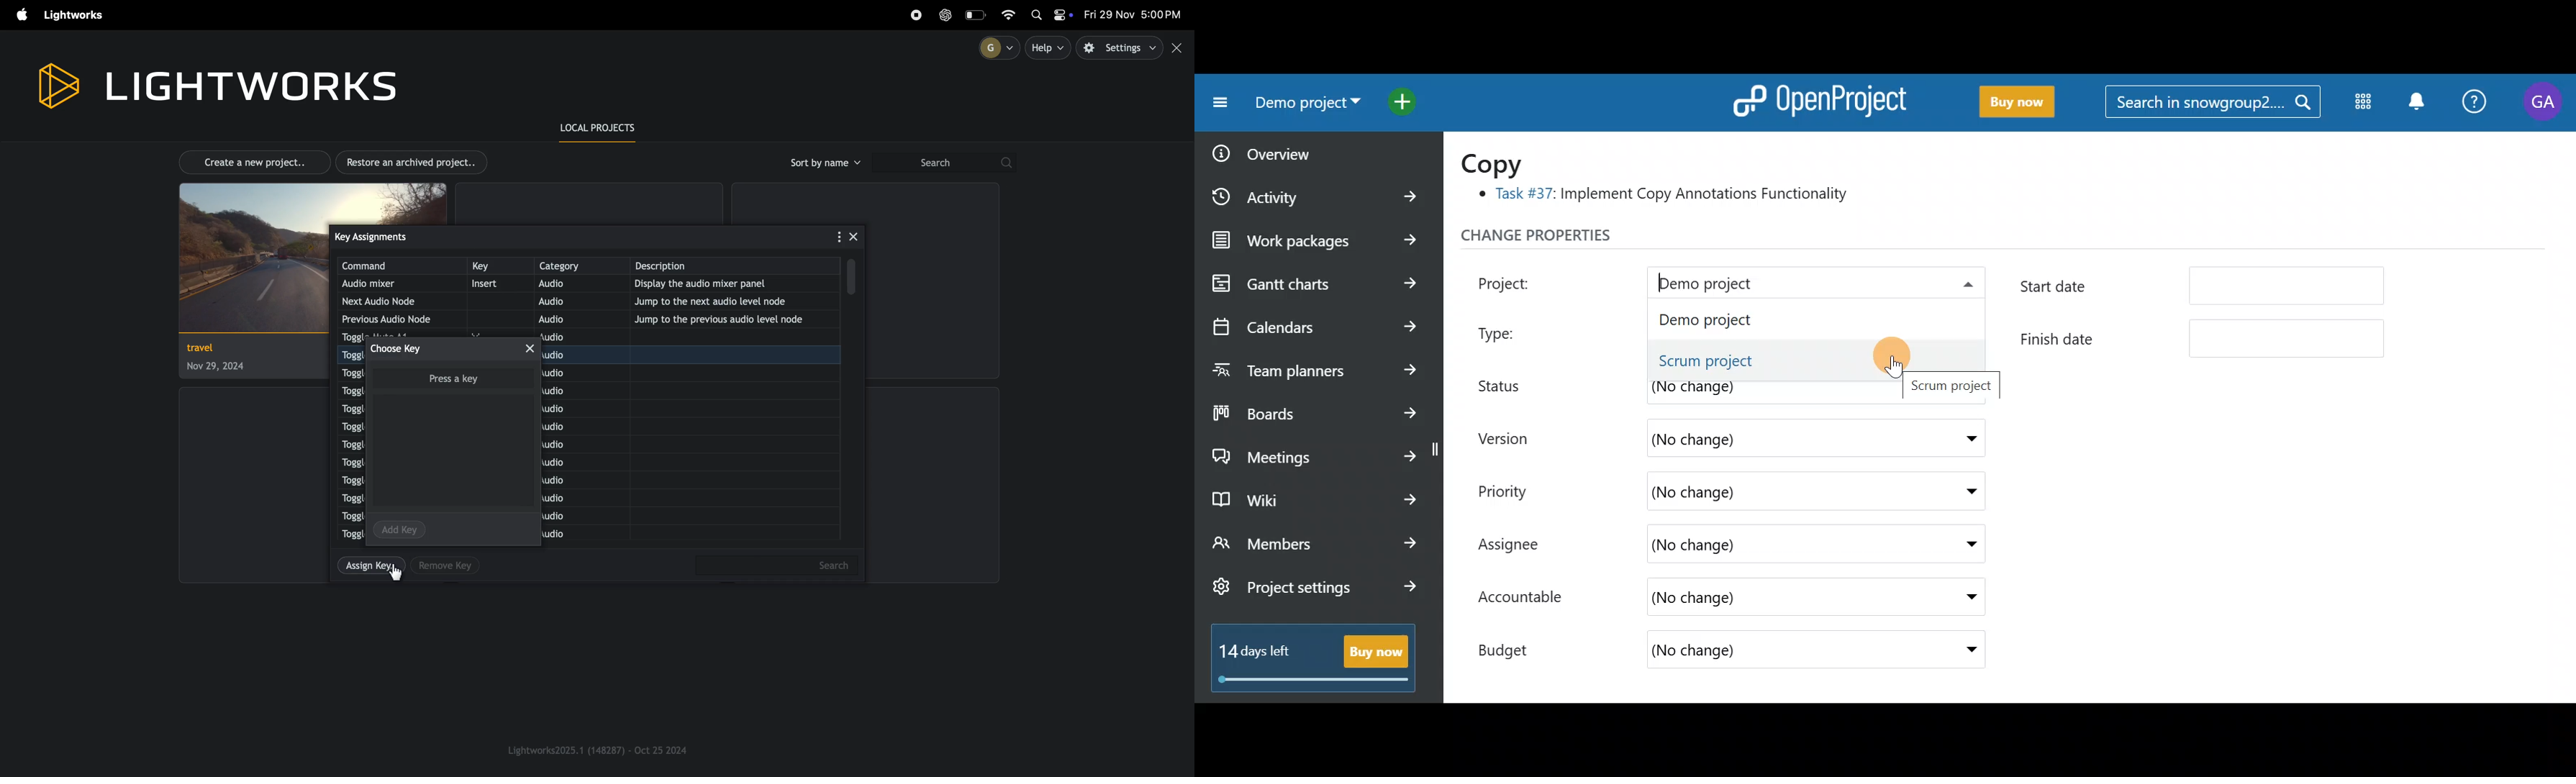 The width and height of the screenshot is (2576, 784). What do you see at coordinates (1049, 48) in the screenshot?
I see `help` at bounding box center [1049, 48].